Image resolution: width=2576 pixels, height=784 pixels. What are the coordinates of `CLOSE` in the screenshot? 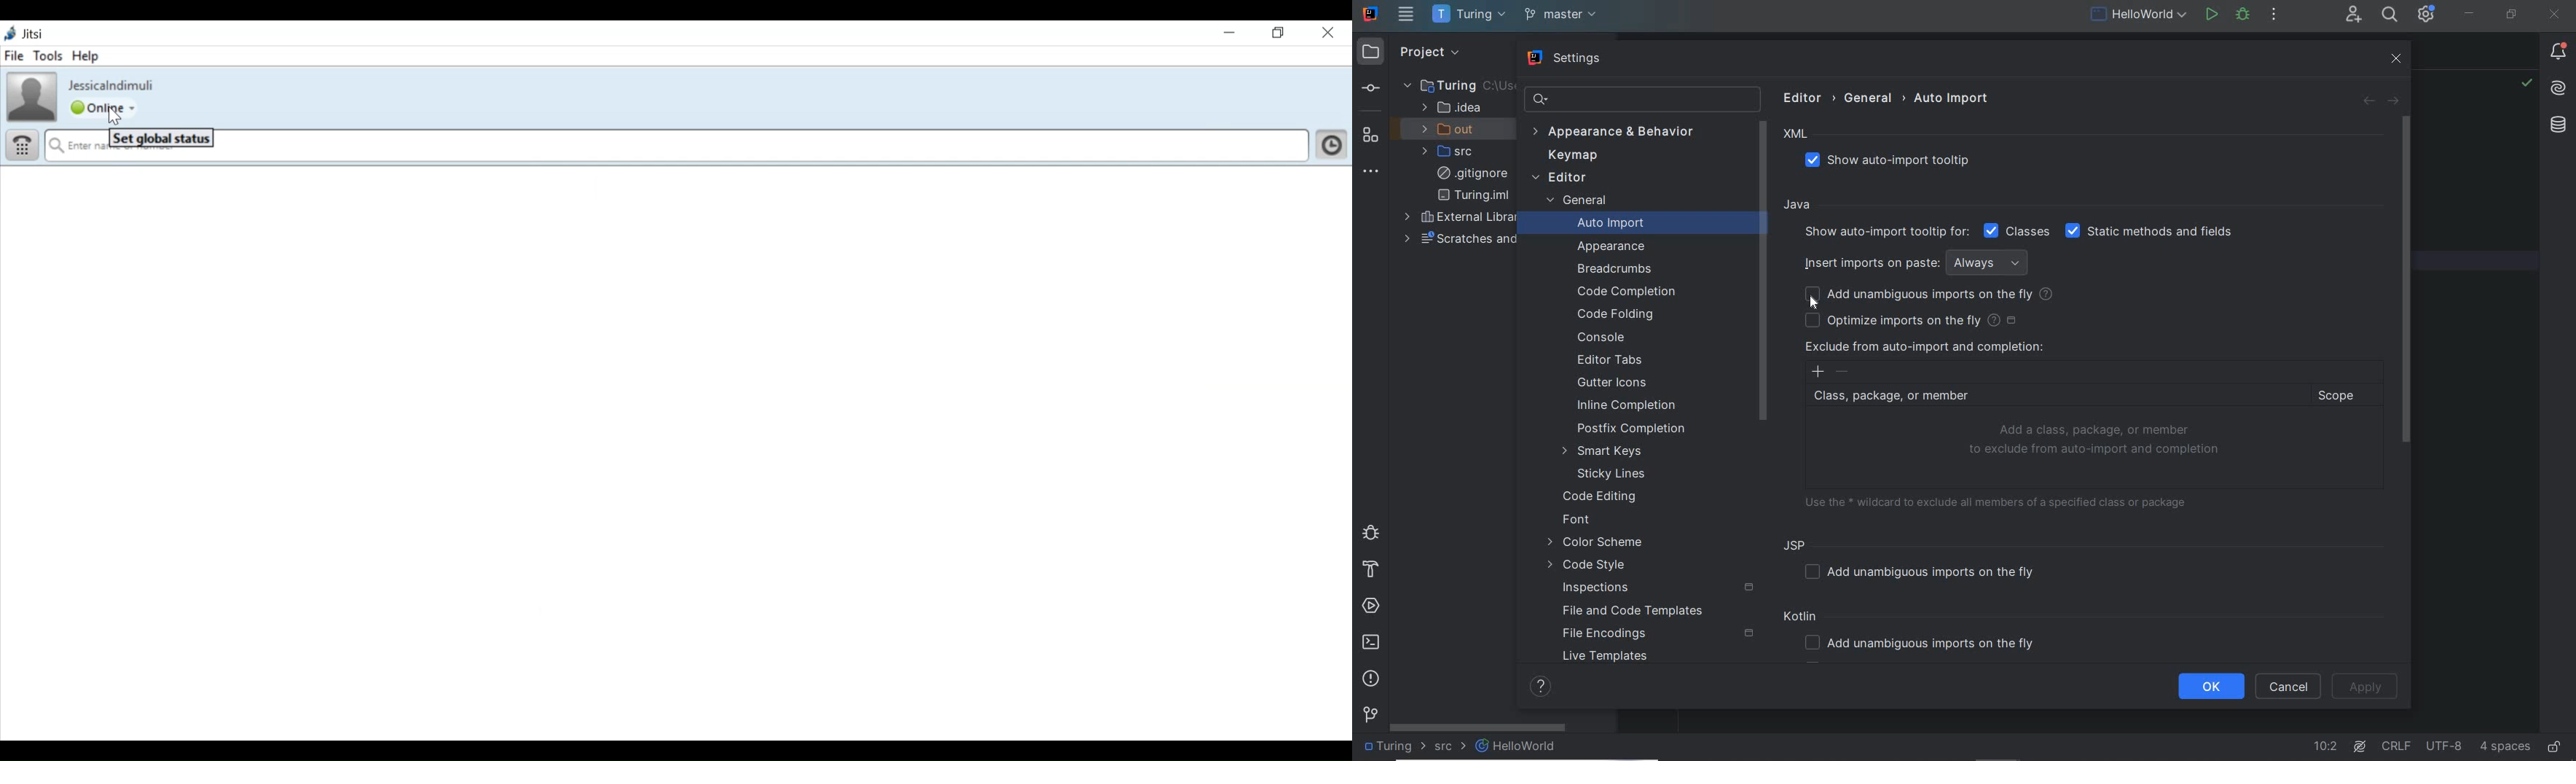 It's located at (2553, 15).